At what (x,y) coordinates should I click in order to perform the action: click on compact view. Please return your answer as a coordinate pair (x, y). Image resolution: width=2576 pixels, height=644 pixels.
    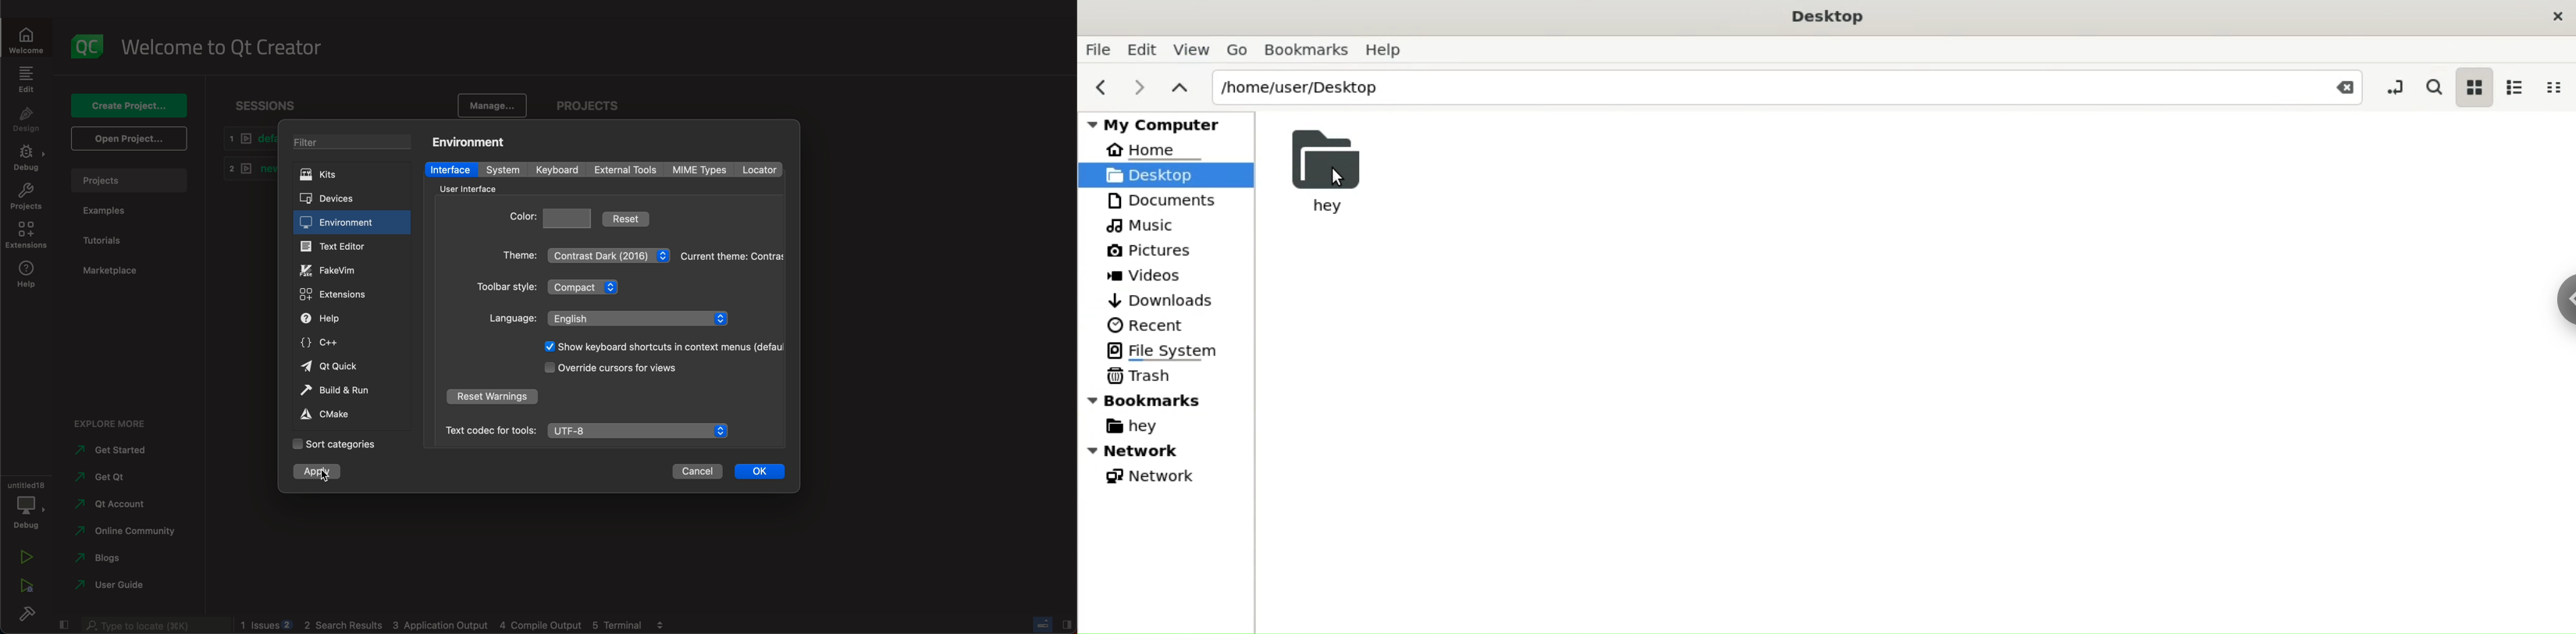
    Looking at the image, I should click on (2558, 86).